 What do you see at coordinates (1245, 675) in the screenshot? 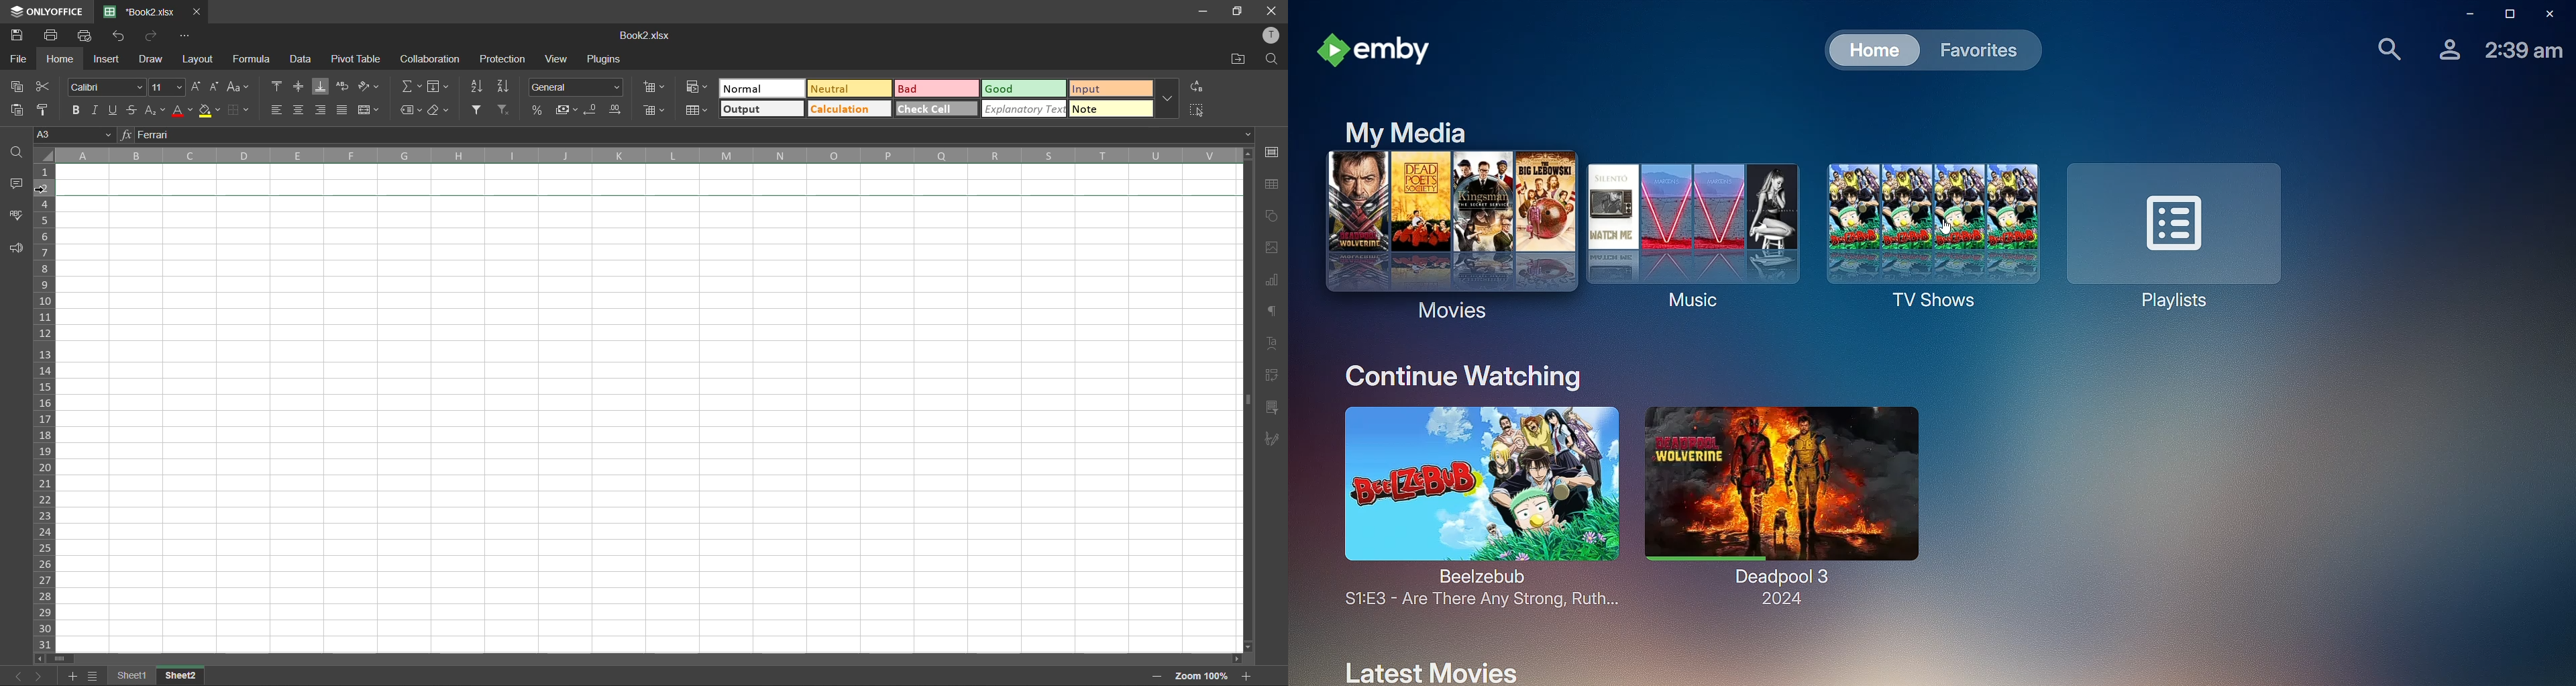
I see `zoom in` at bounding box center [1245, 675].